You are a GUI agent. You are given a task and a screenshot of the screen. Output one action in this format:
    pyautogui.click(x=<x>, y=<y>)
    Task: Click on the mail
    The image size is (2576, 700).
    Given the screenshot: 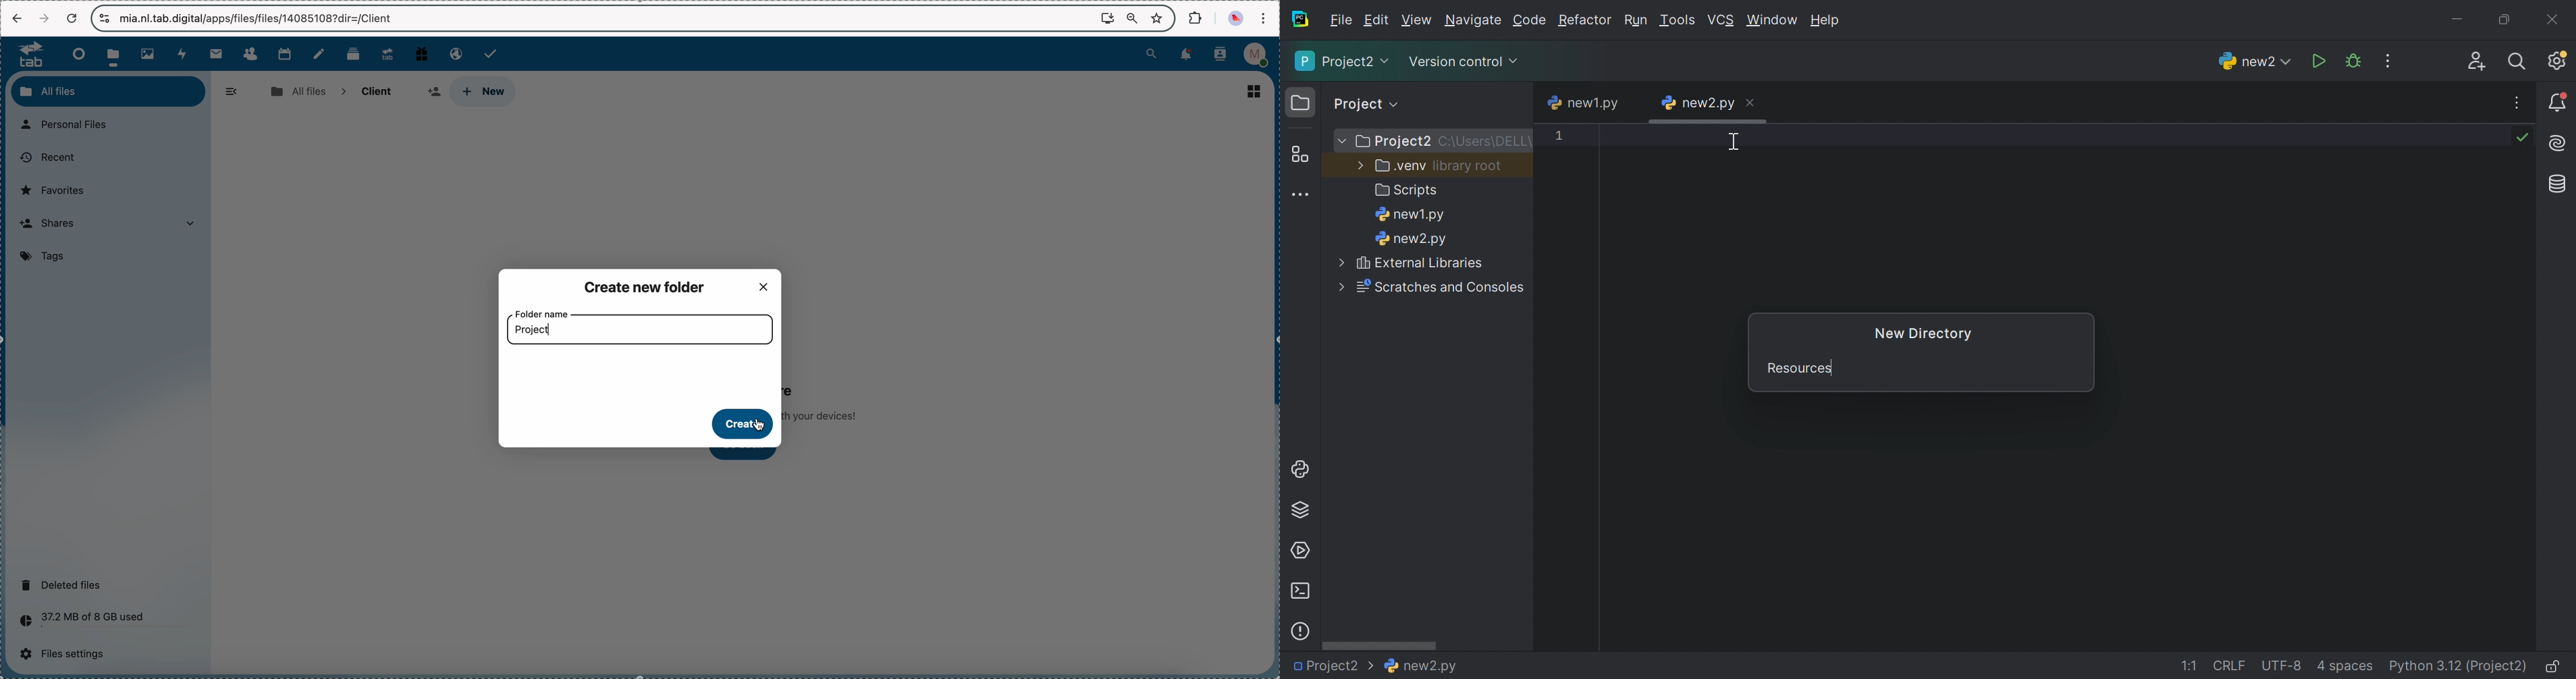 What is the action you would take?
    pyautogui.click(x=215, y=53)
    